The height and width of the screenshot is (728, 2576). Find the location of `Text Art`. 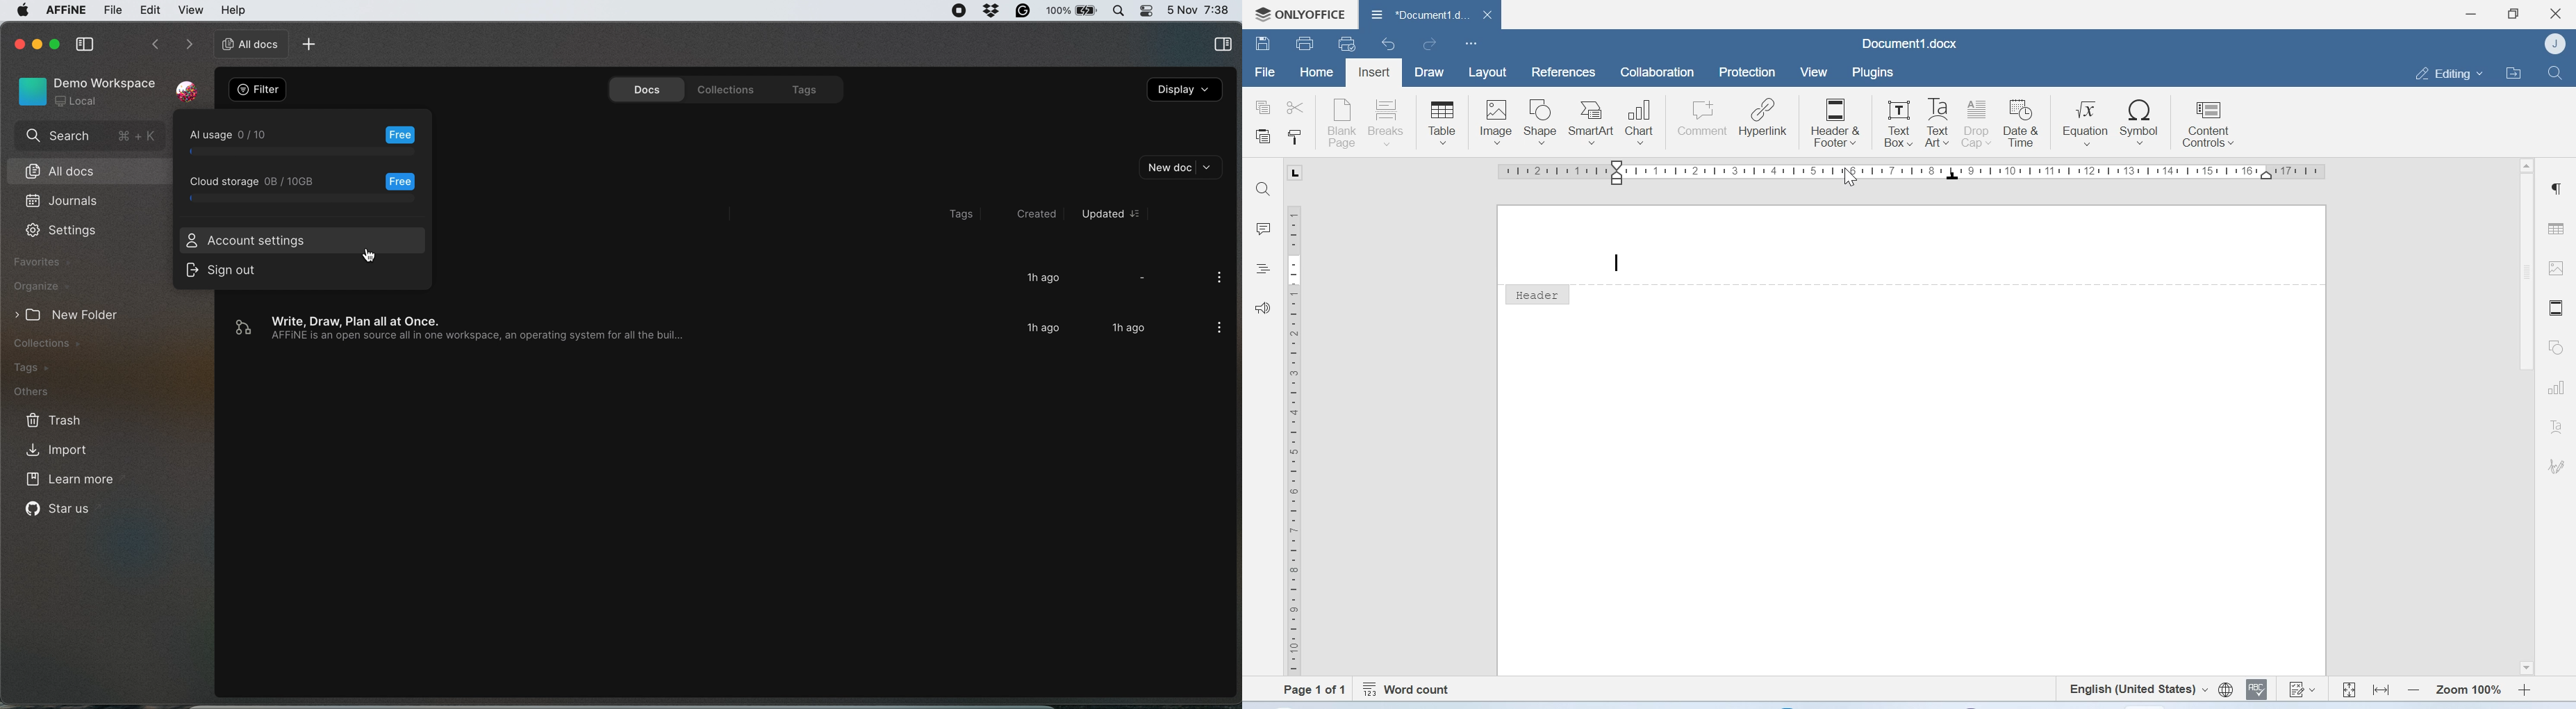

Text Art is located at coordinates (1938, 124).